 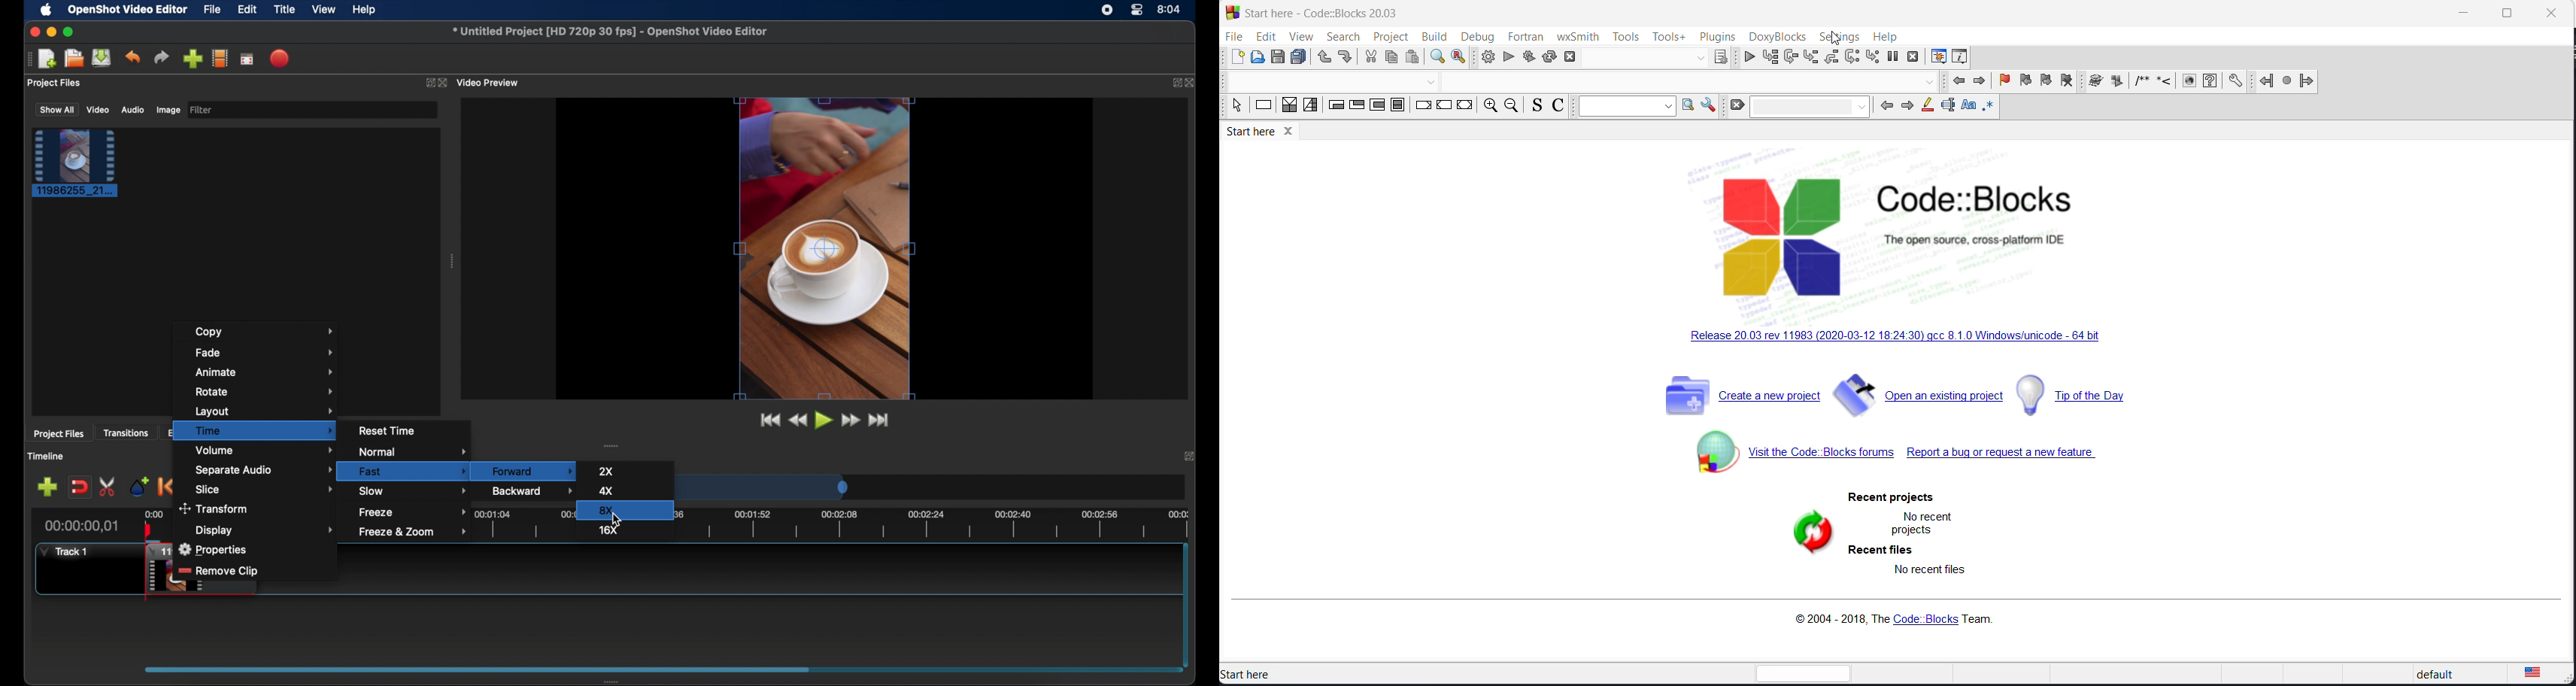 I want to click on minimize, so click(x=2461, y=15).